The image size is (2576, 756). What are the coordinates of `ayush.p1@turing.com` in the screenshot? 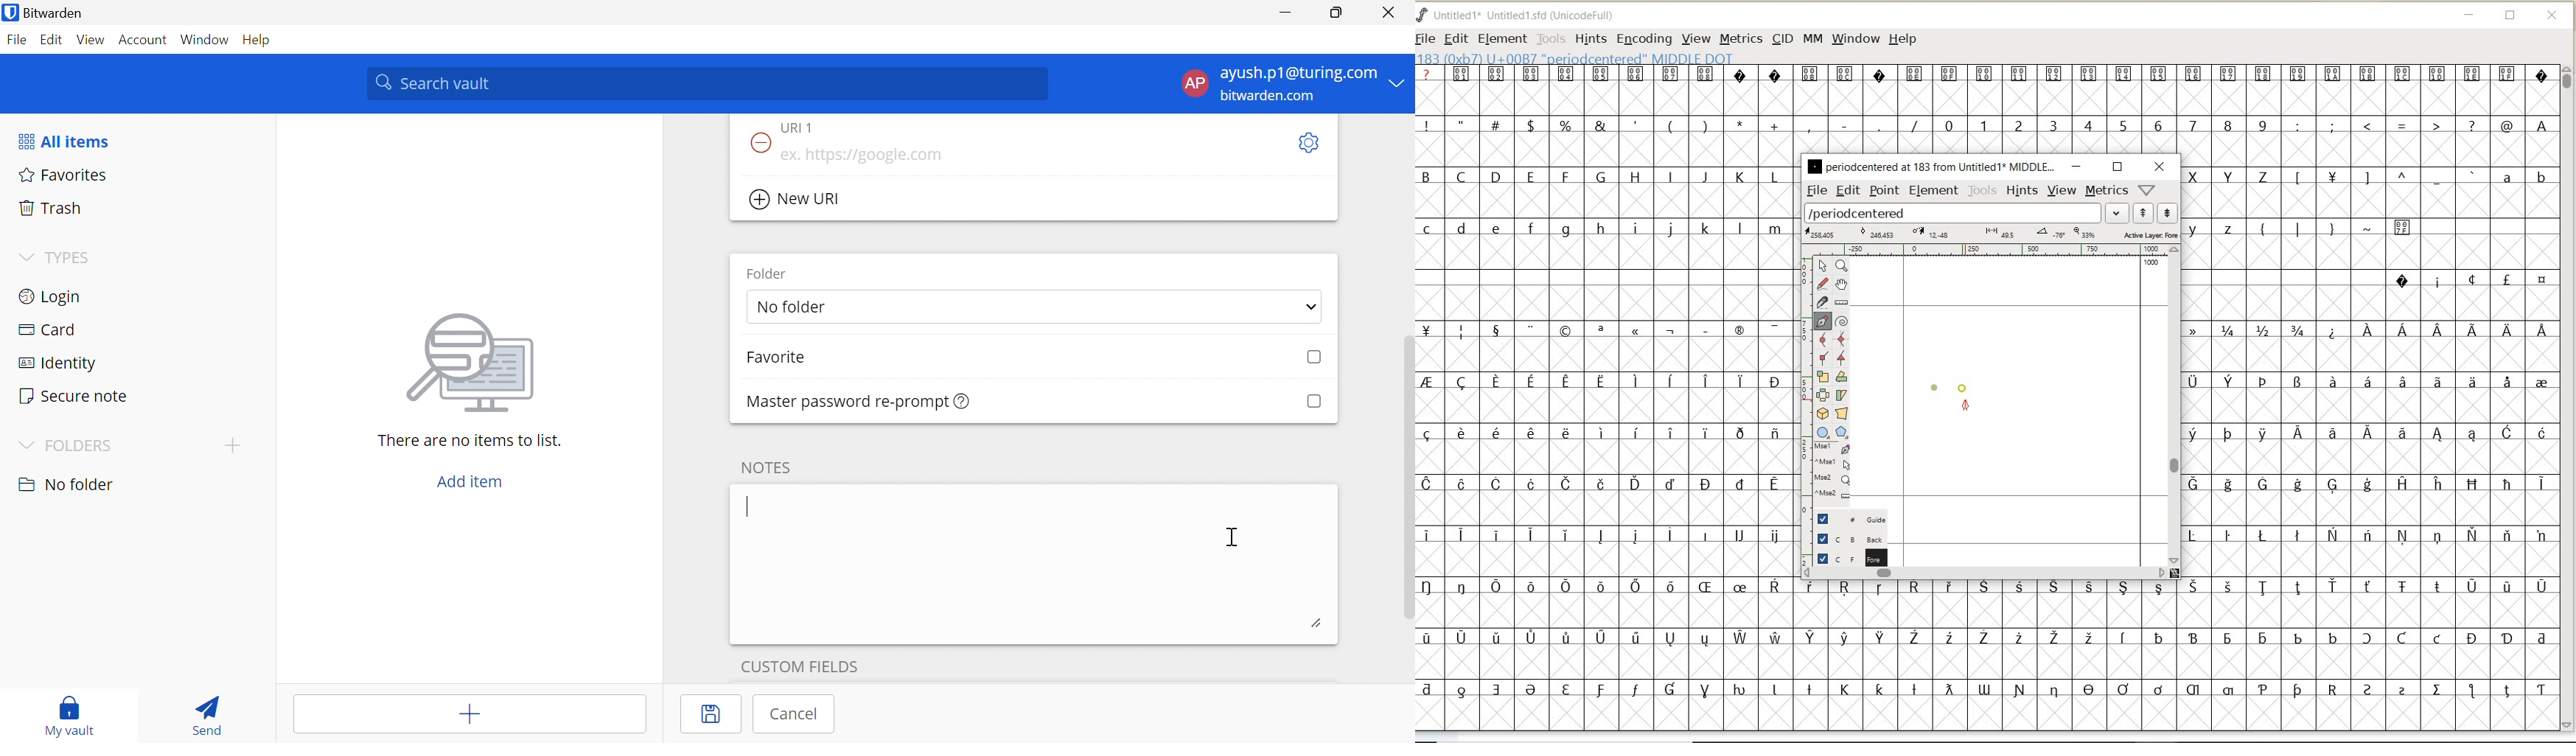 It's located at (1299, 74).